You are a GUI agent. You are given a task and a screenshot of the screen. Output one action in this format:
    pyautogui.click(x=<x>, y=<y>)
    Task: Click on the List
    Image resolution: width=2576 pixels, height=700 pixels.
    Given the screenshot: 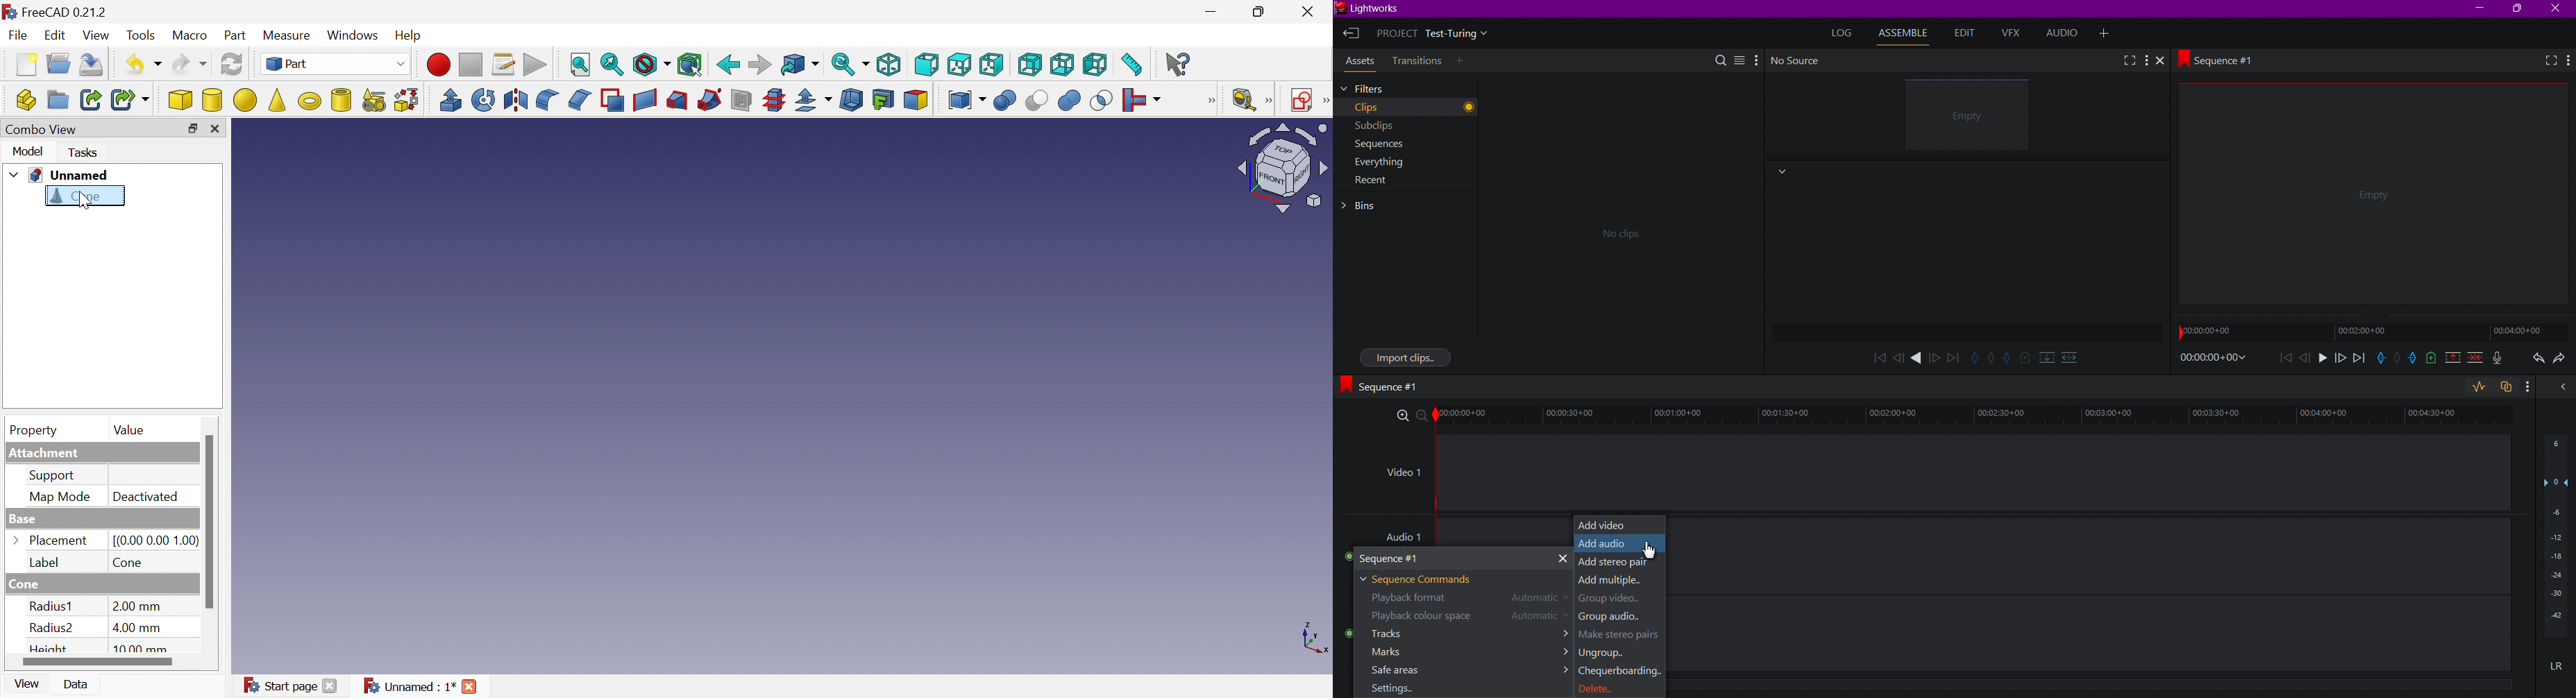 What is the action you would take?
    pyautogui.click(x=1739, y=58)
    